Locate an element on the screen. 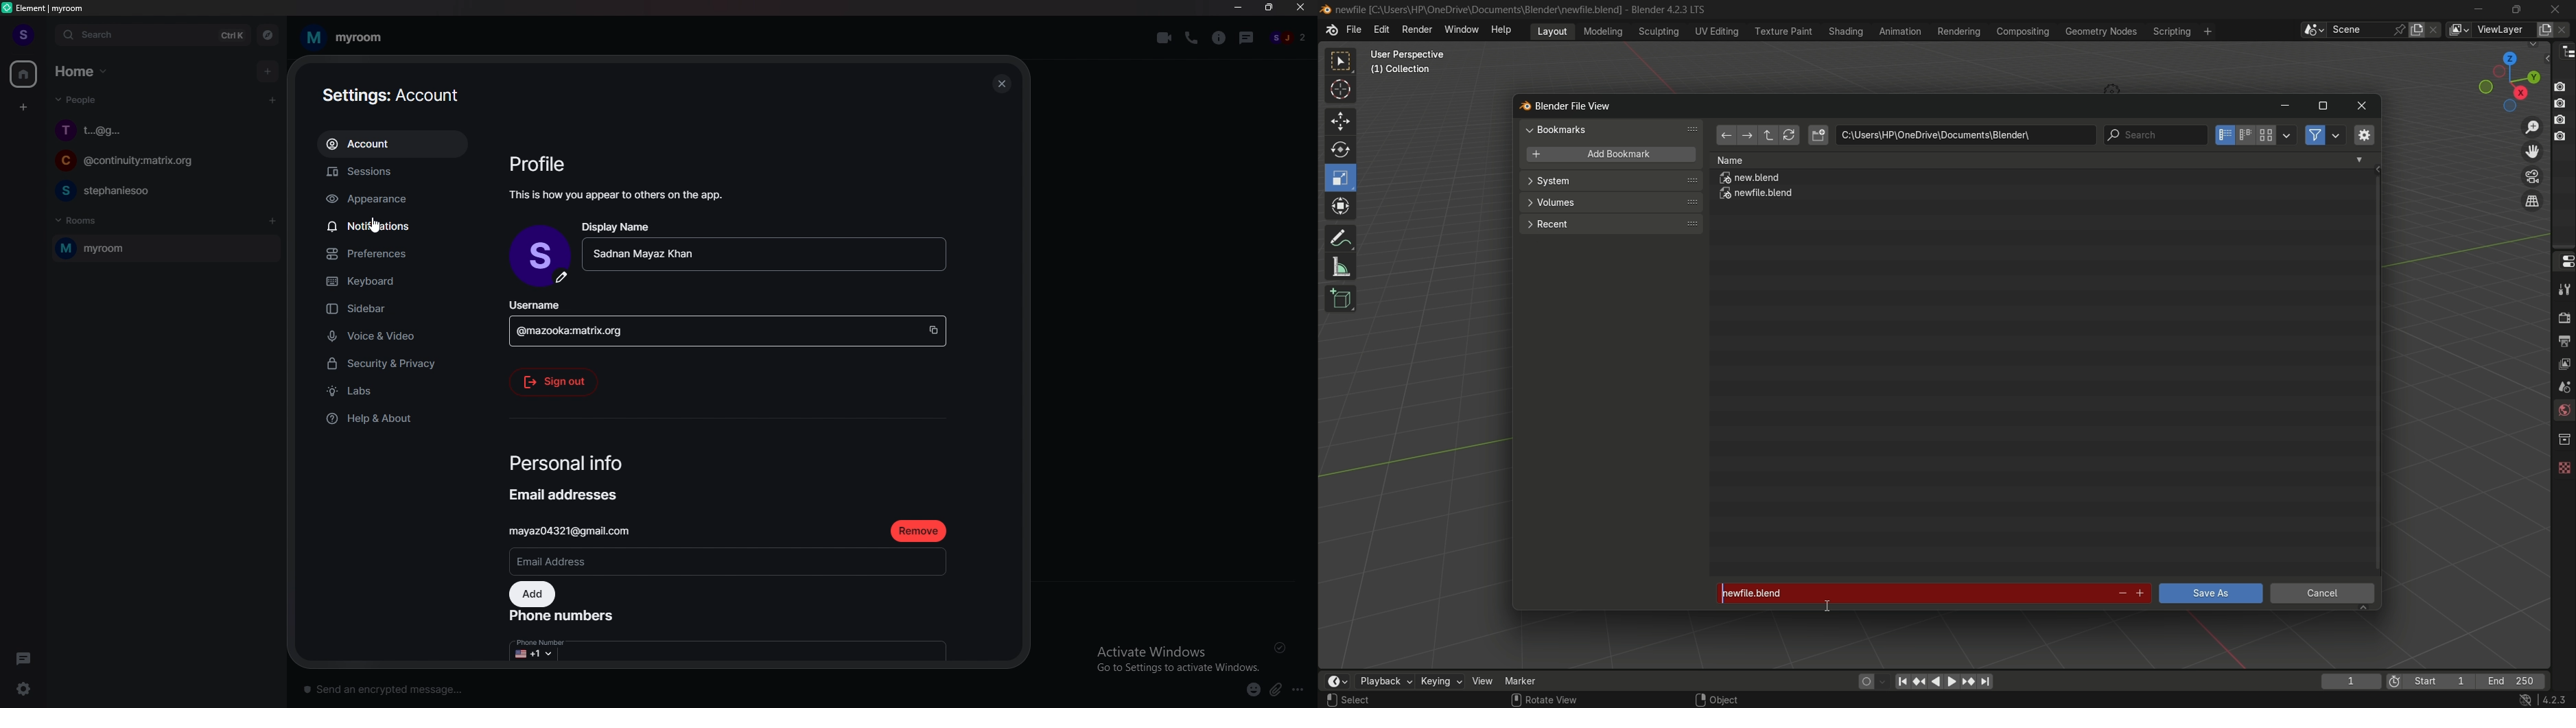 This screenshot has width=2576, height=728. expand is located at coordinates (46, 35).